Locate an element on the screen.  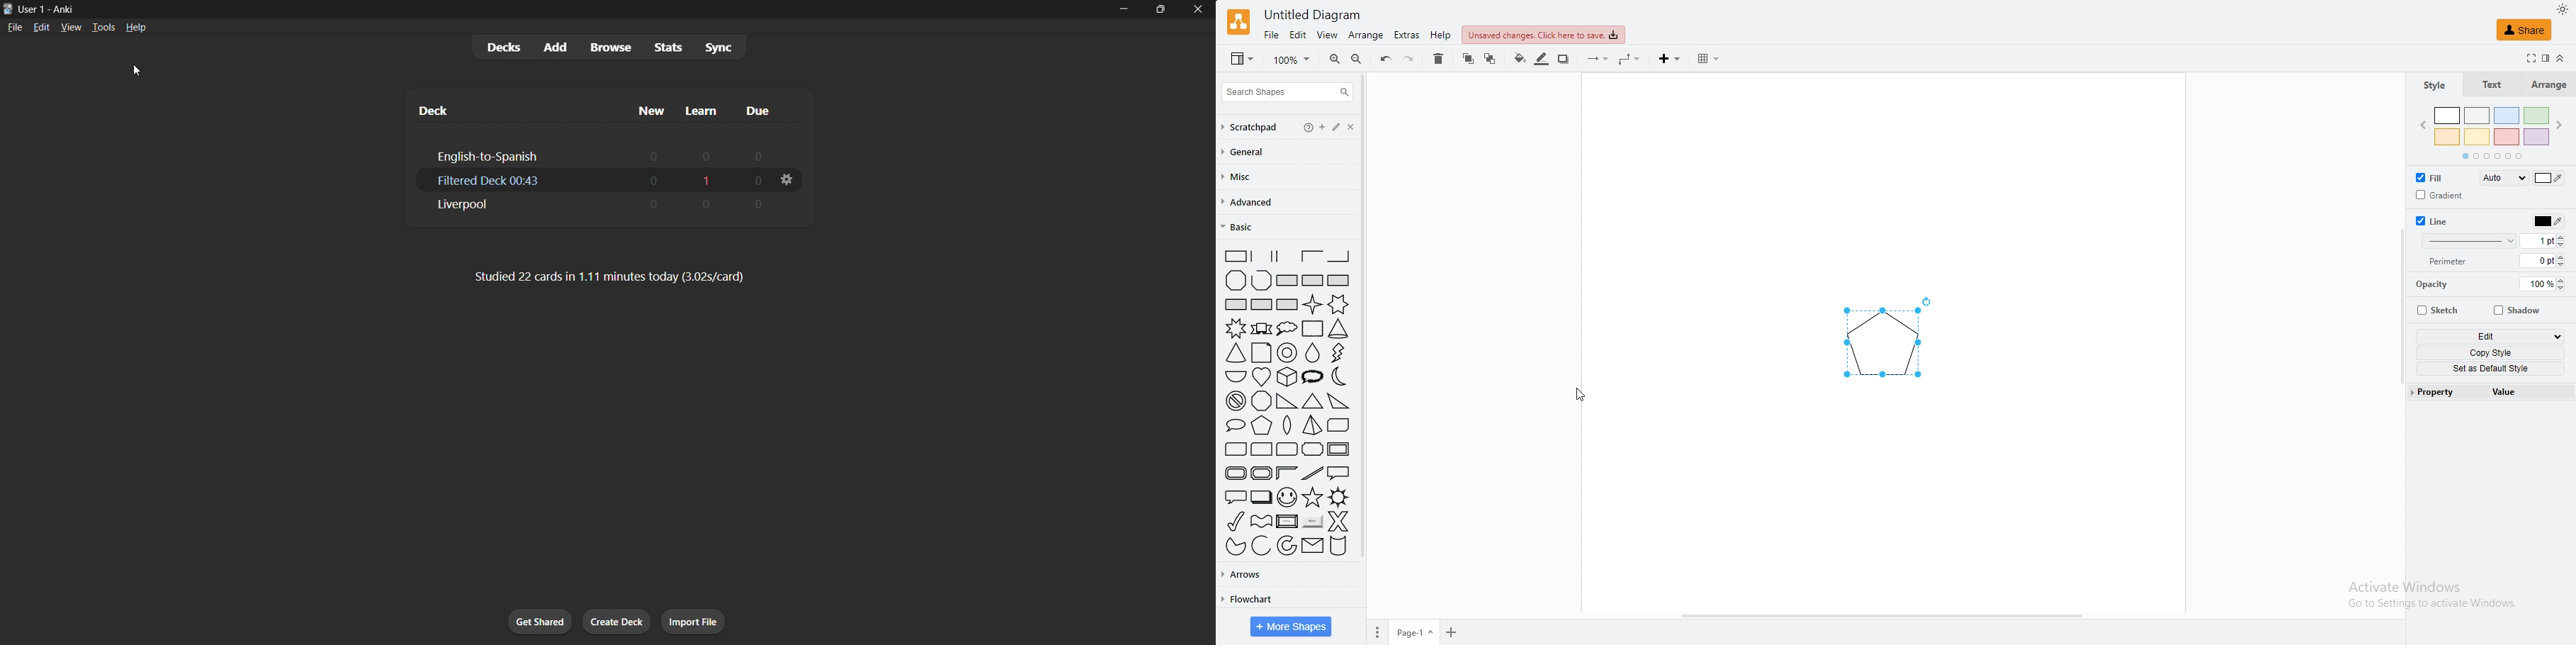
fill is located at coordinates (2436, 177).